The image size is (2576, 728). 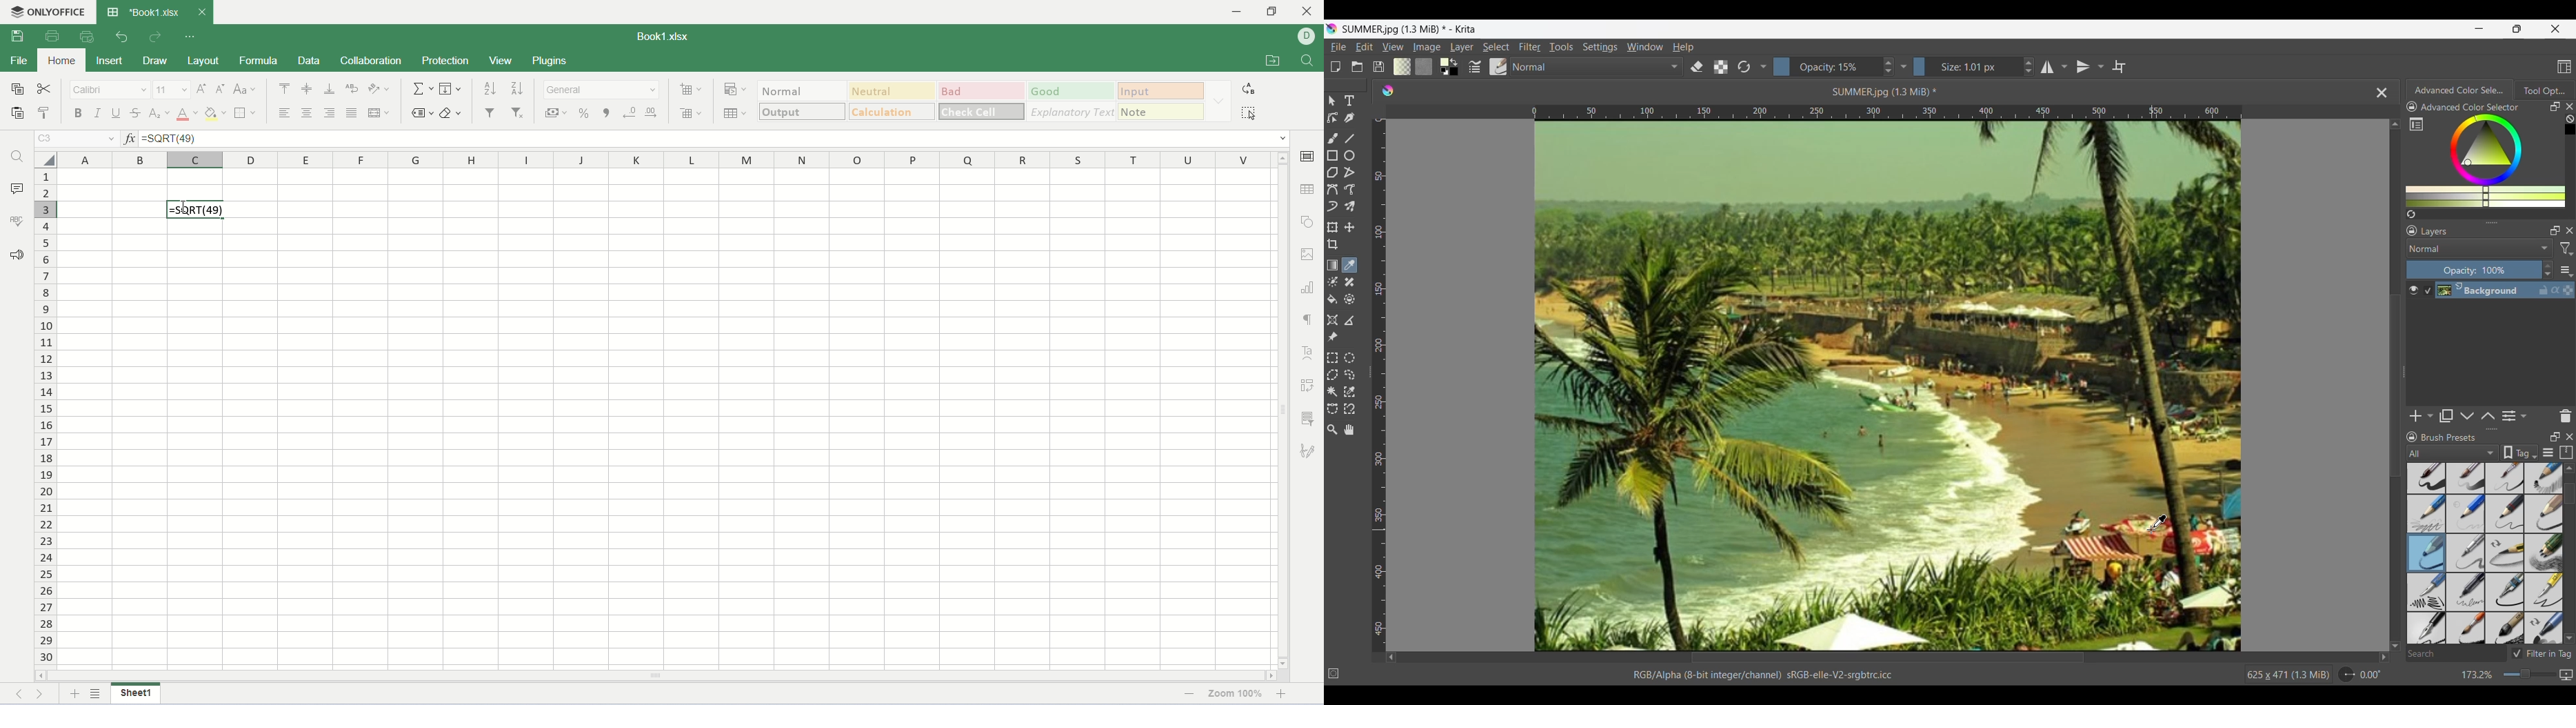 What do you see at coordinates (1442, 72) in the screenshot?
I see `Set foreground and background colors to black and white respectively` at bounding box center [1442, 72].